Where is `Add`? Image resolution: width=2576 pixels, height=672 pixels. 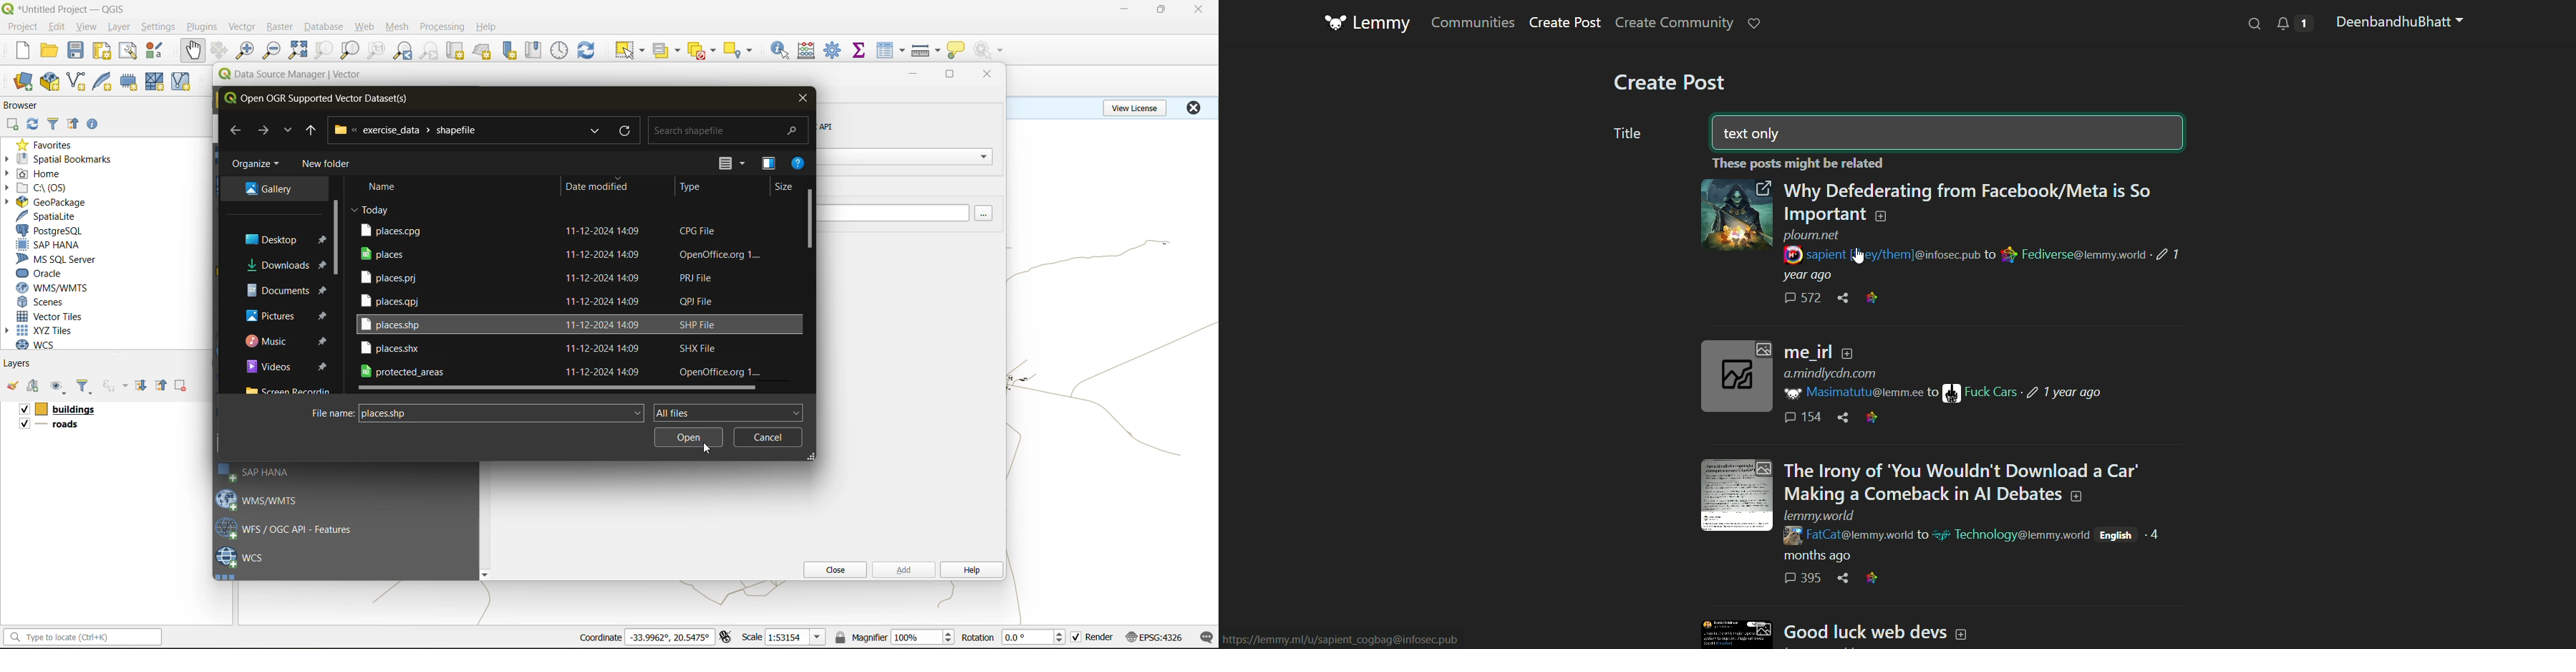 Add is located at coordinates (1881, 216).